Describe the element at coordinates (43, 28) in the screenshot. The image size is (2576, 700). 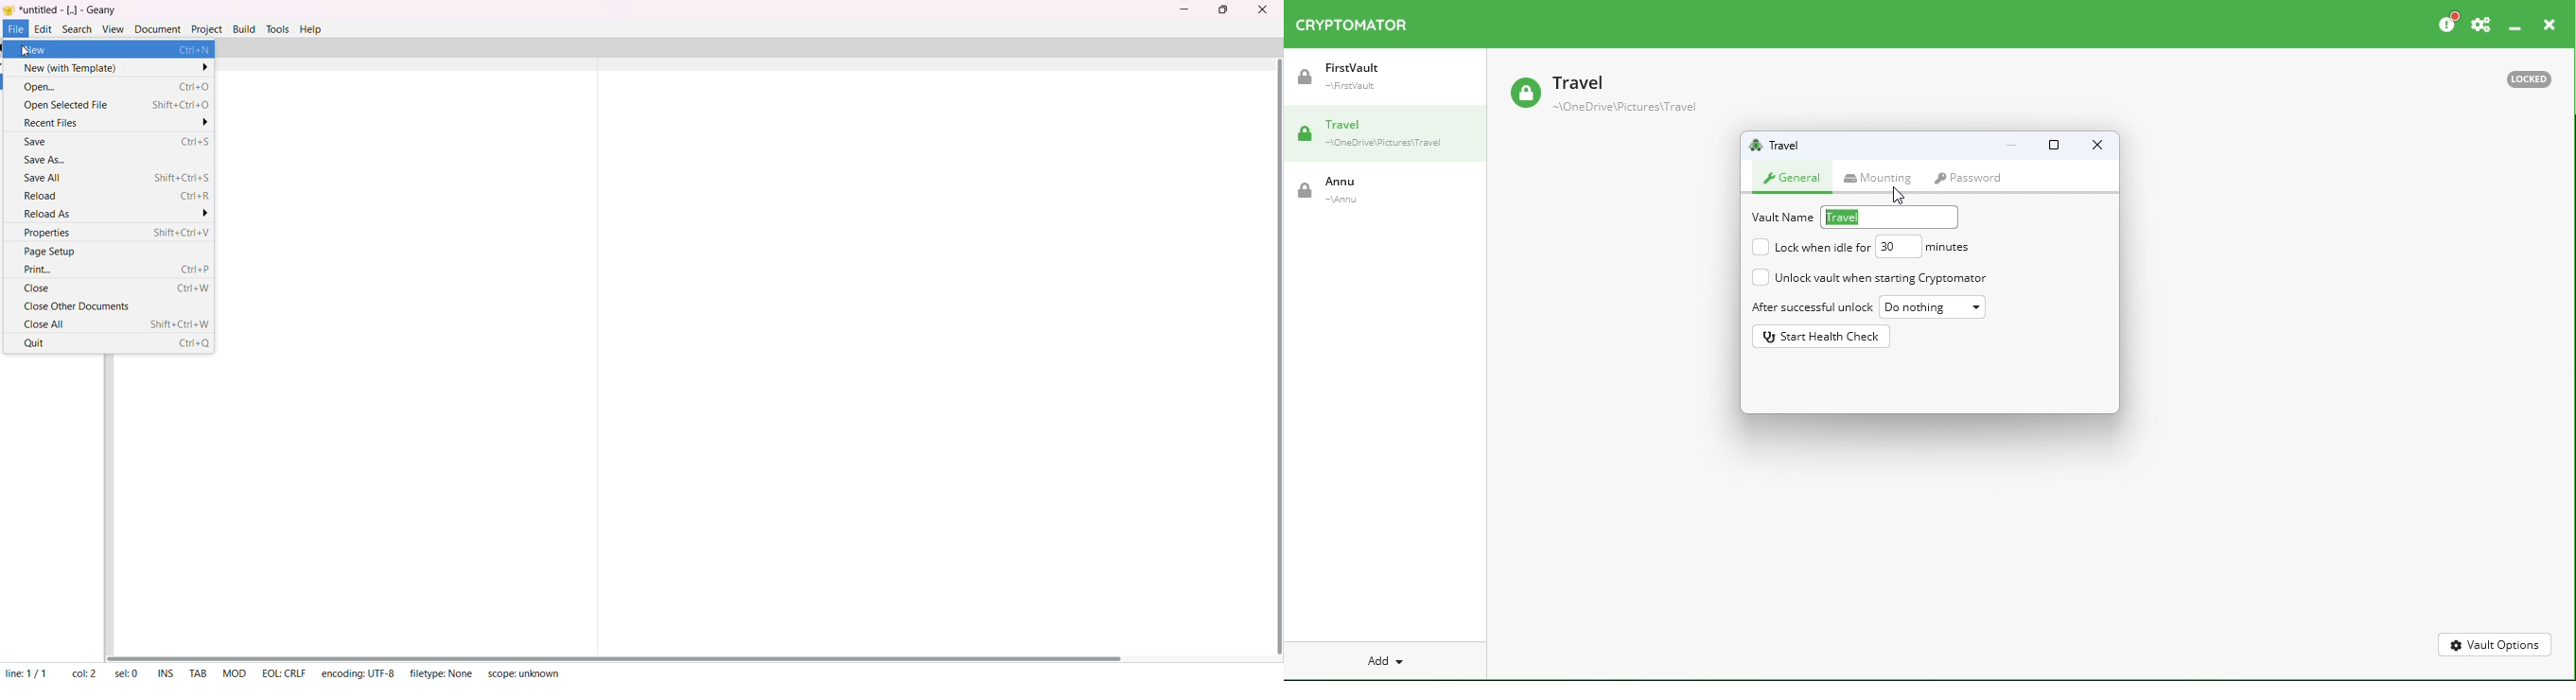
I see `edit` at that location.